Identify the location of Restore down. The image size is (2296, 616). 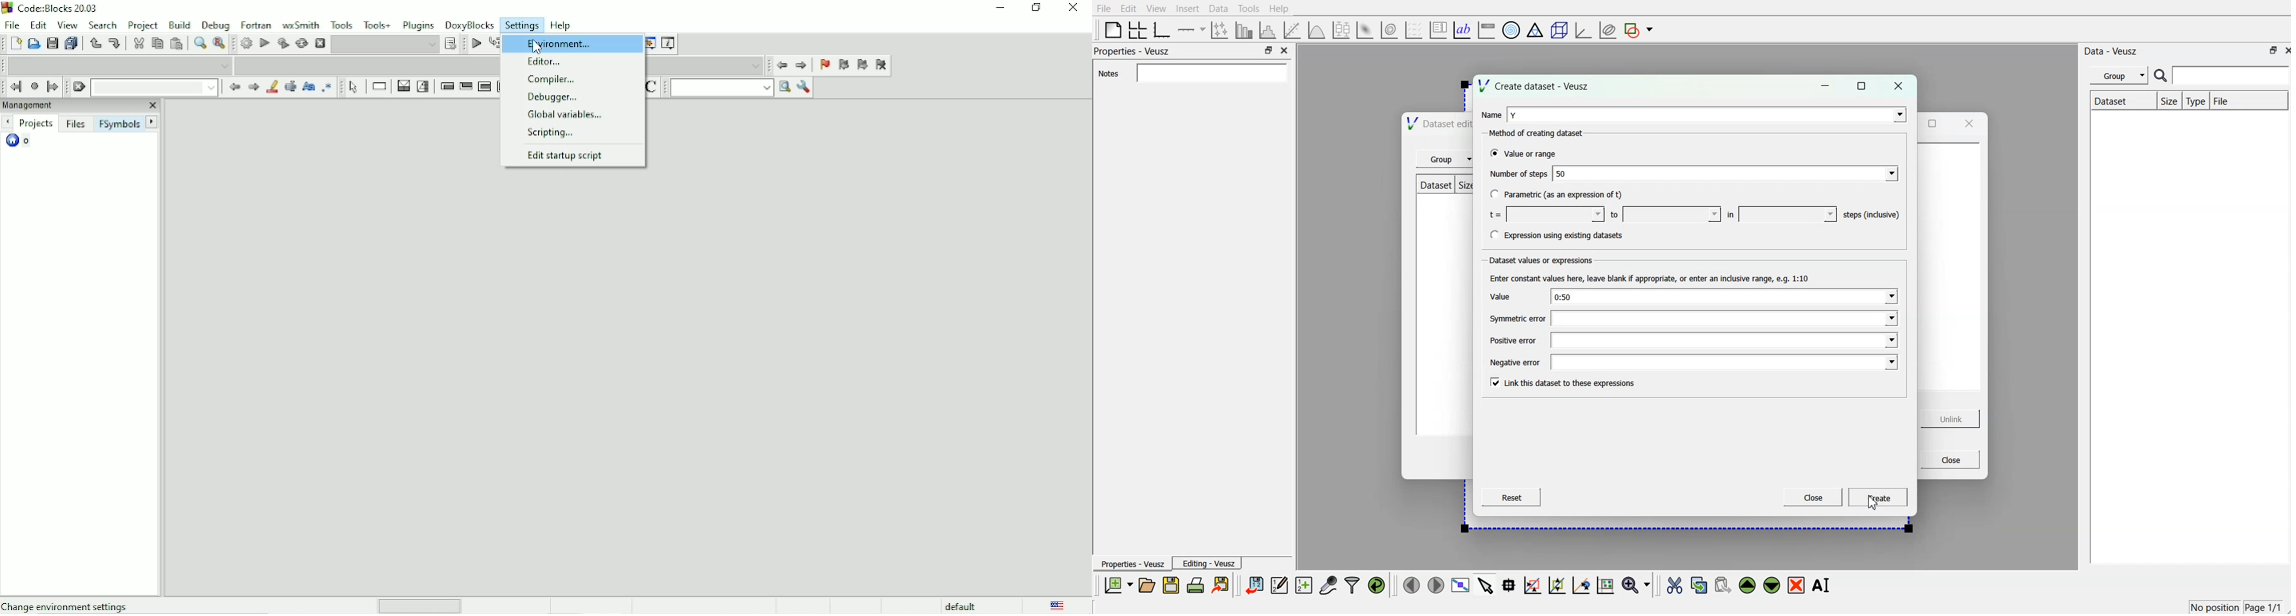
(1035, 8).